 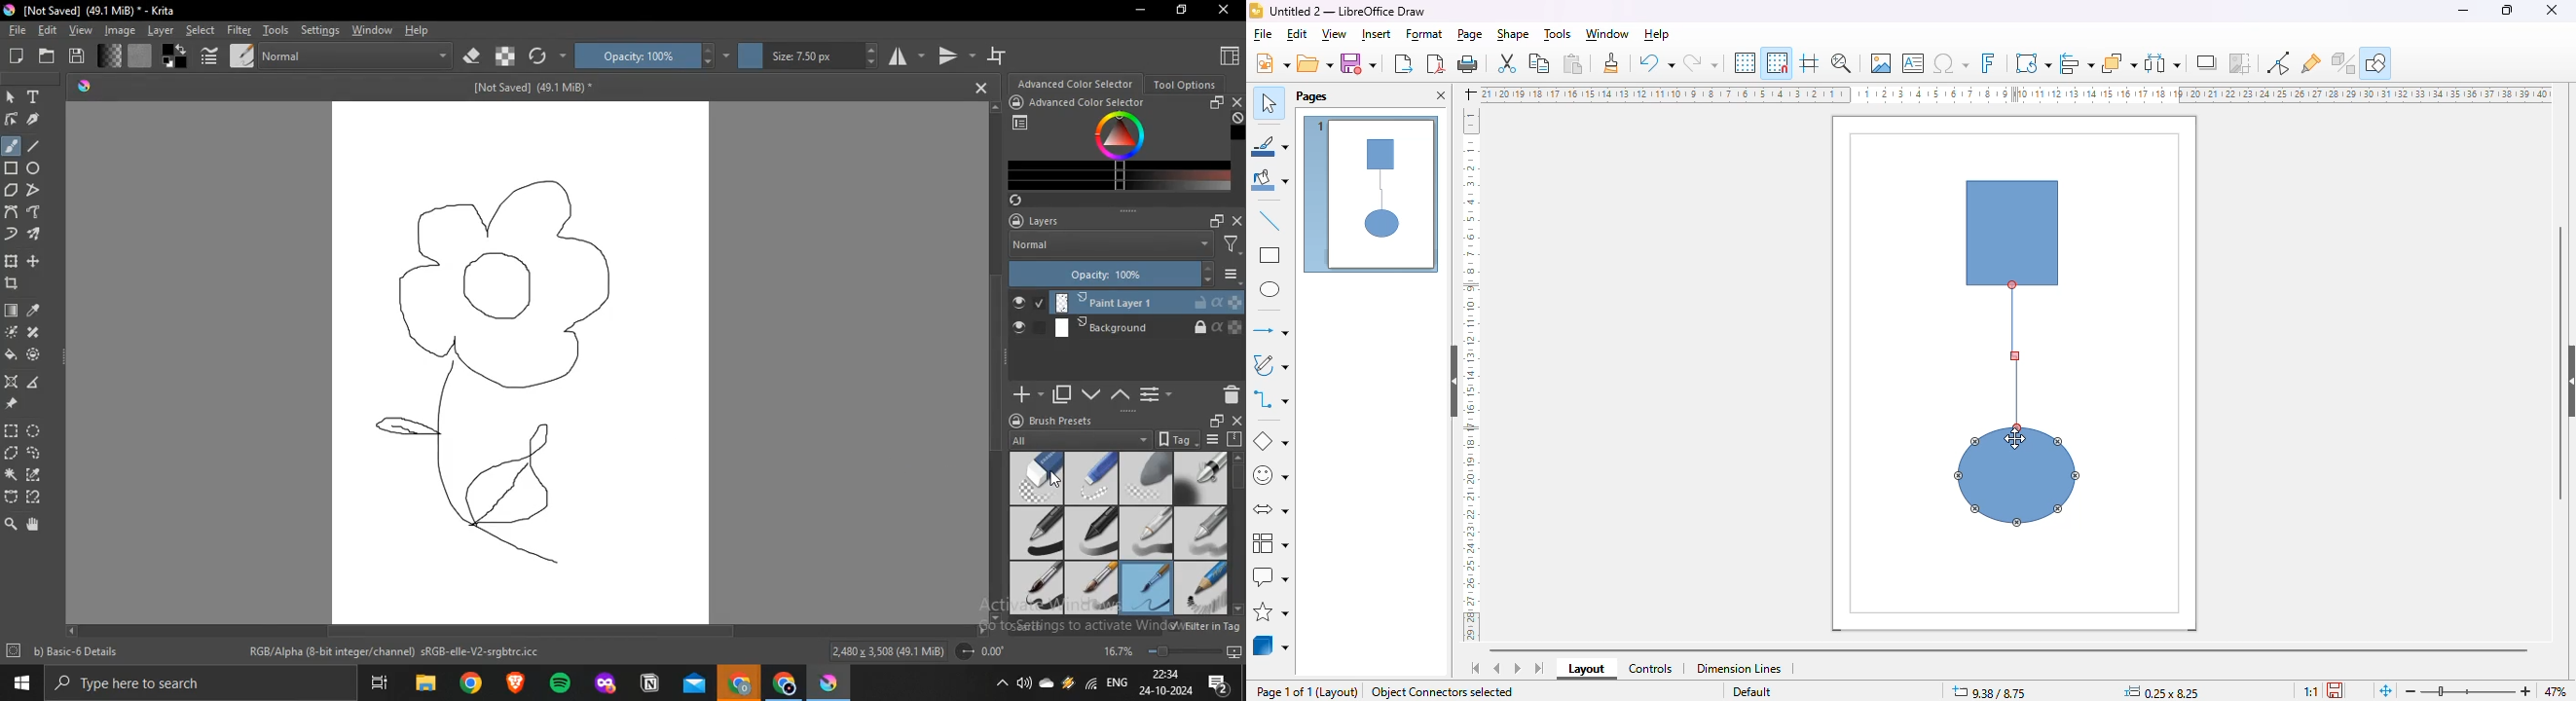 What do you see at coordinates (1315, 62) in the screenshot?
I see `open` at bounding box center [1315, 62].